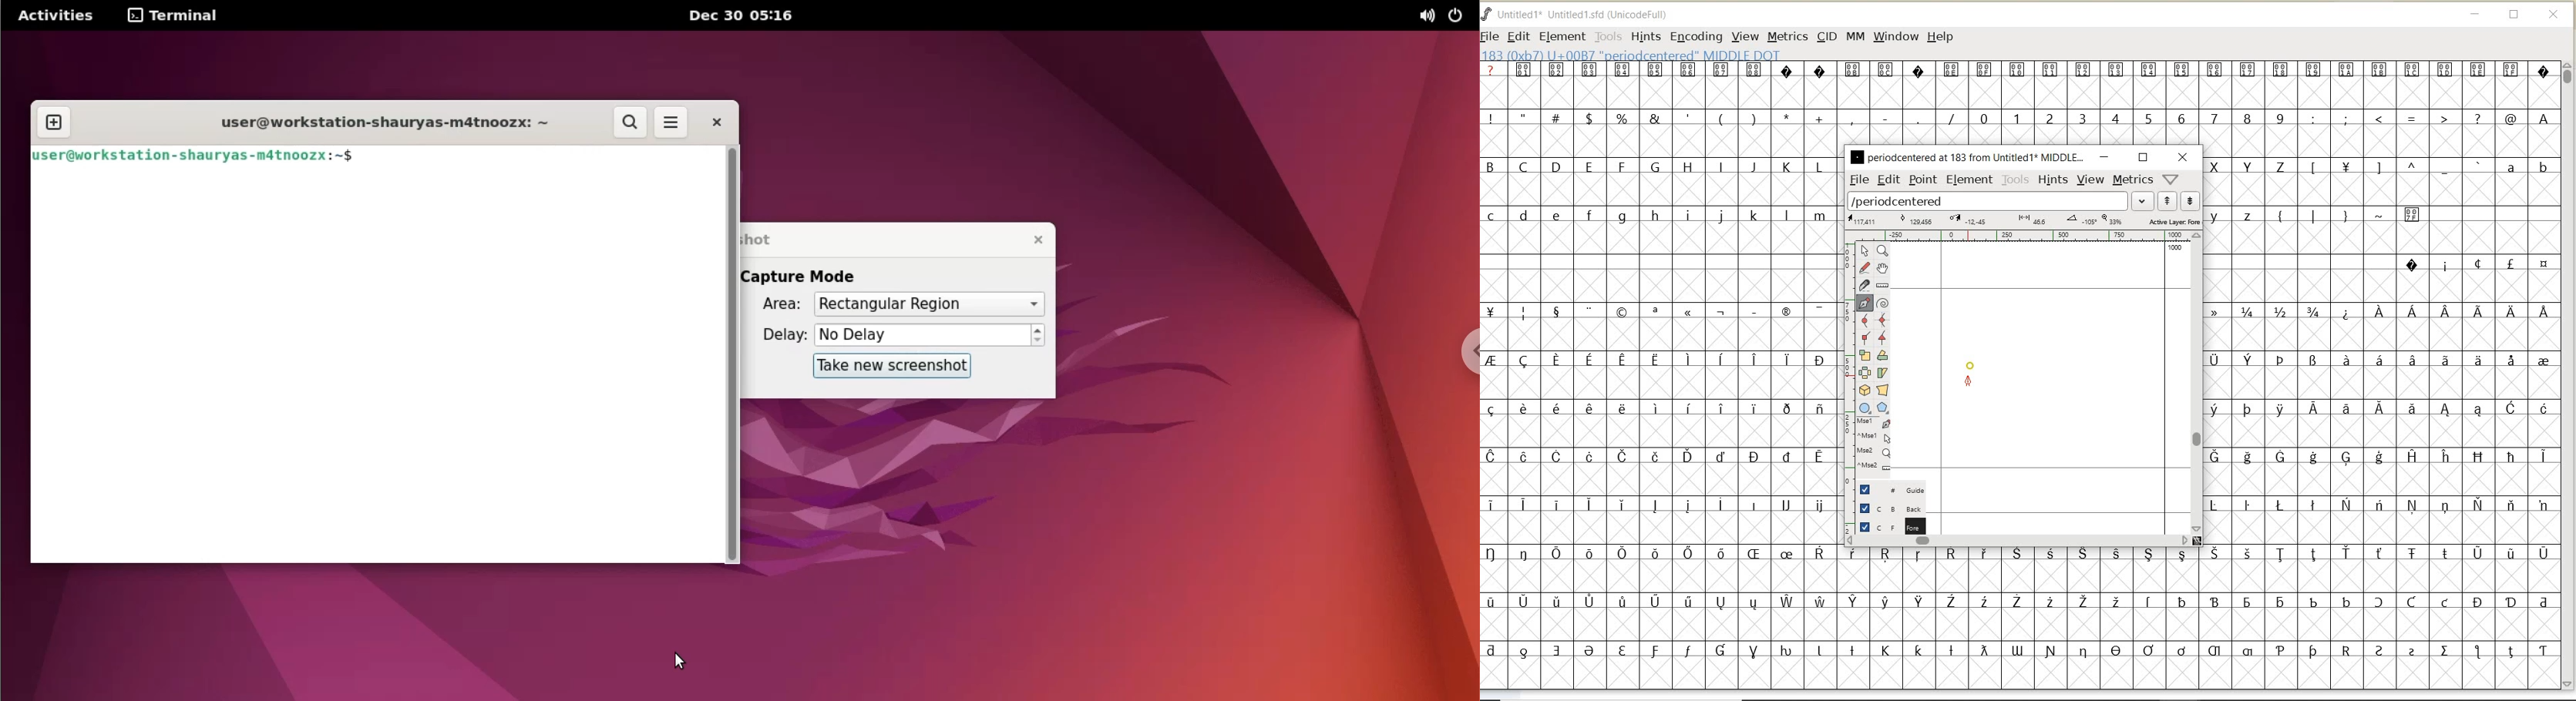  What do you see at coordinates (381, 125) in the screenshot?
I see `user@workstation-shaurya-m4tnoozx: ~` at bounding box center [381, 125].